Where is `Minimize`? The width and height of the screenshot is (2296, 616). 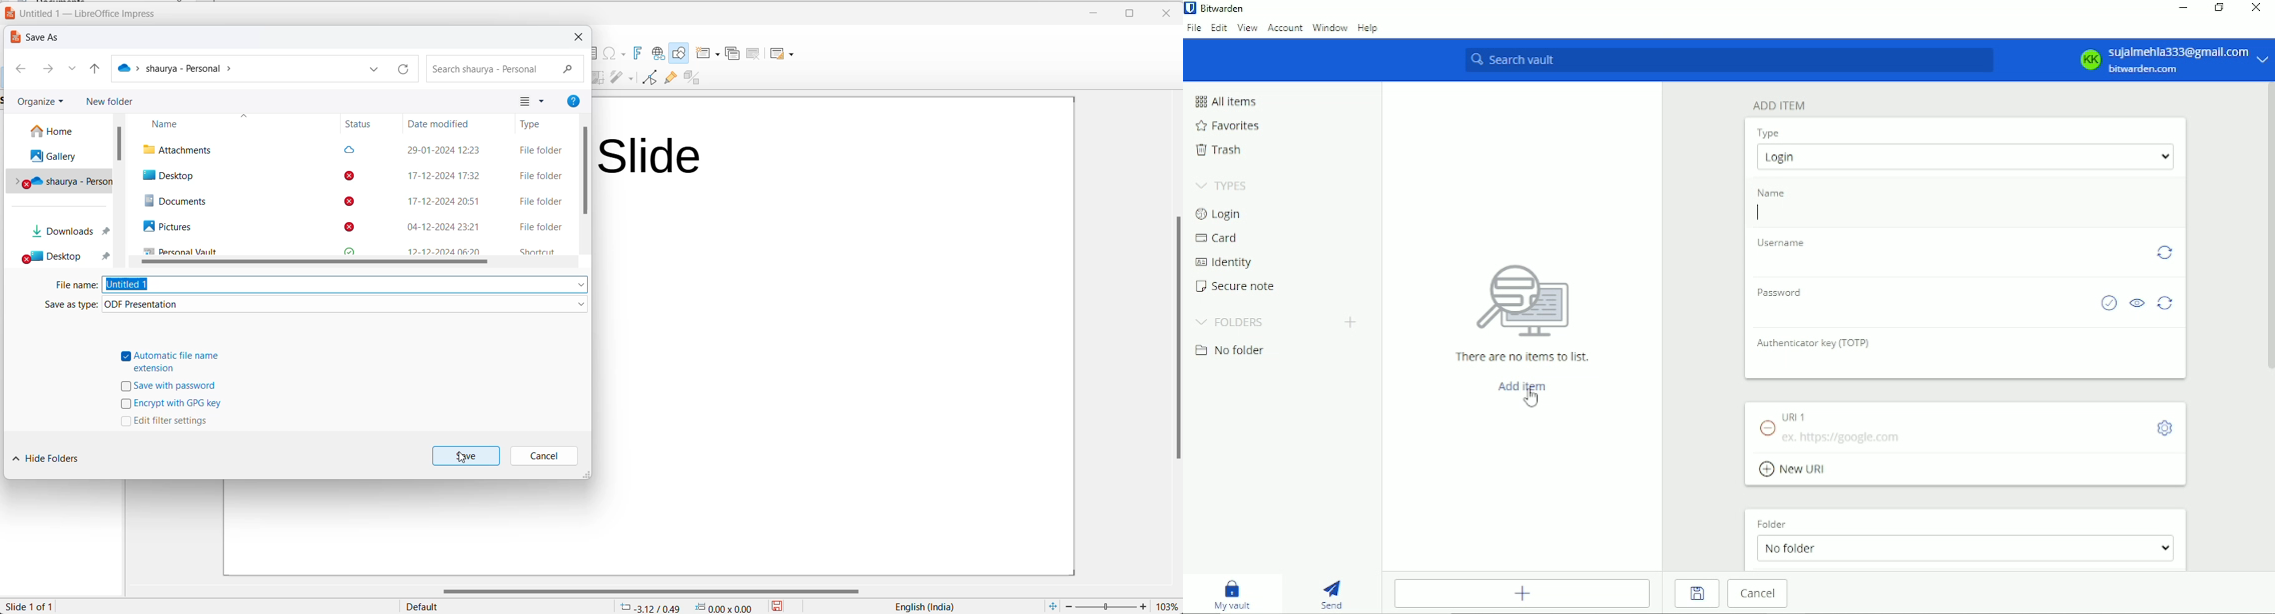 Minimize is located at coordinates (2184, 9).